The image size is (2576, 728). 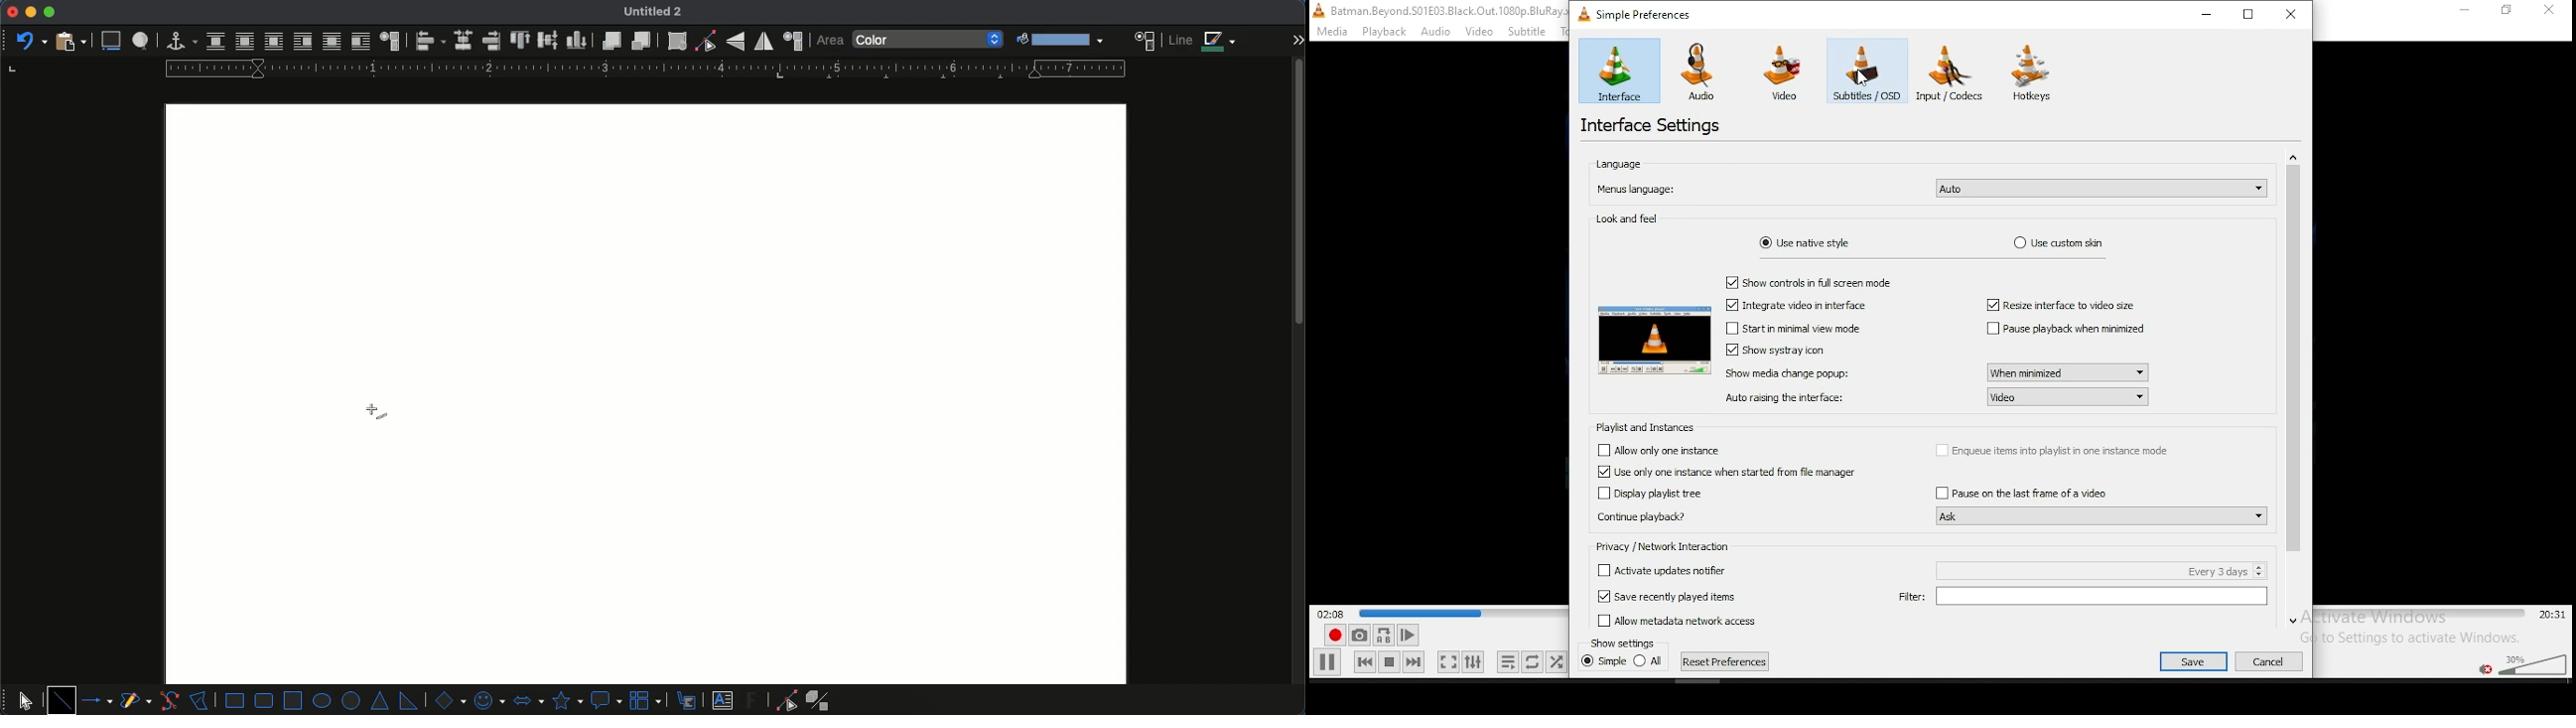 I want to click on optimal, so click(x=273, y=41).